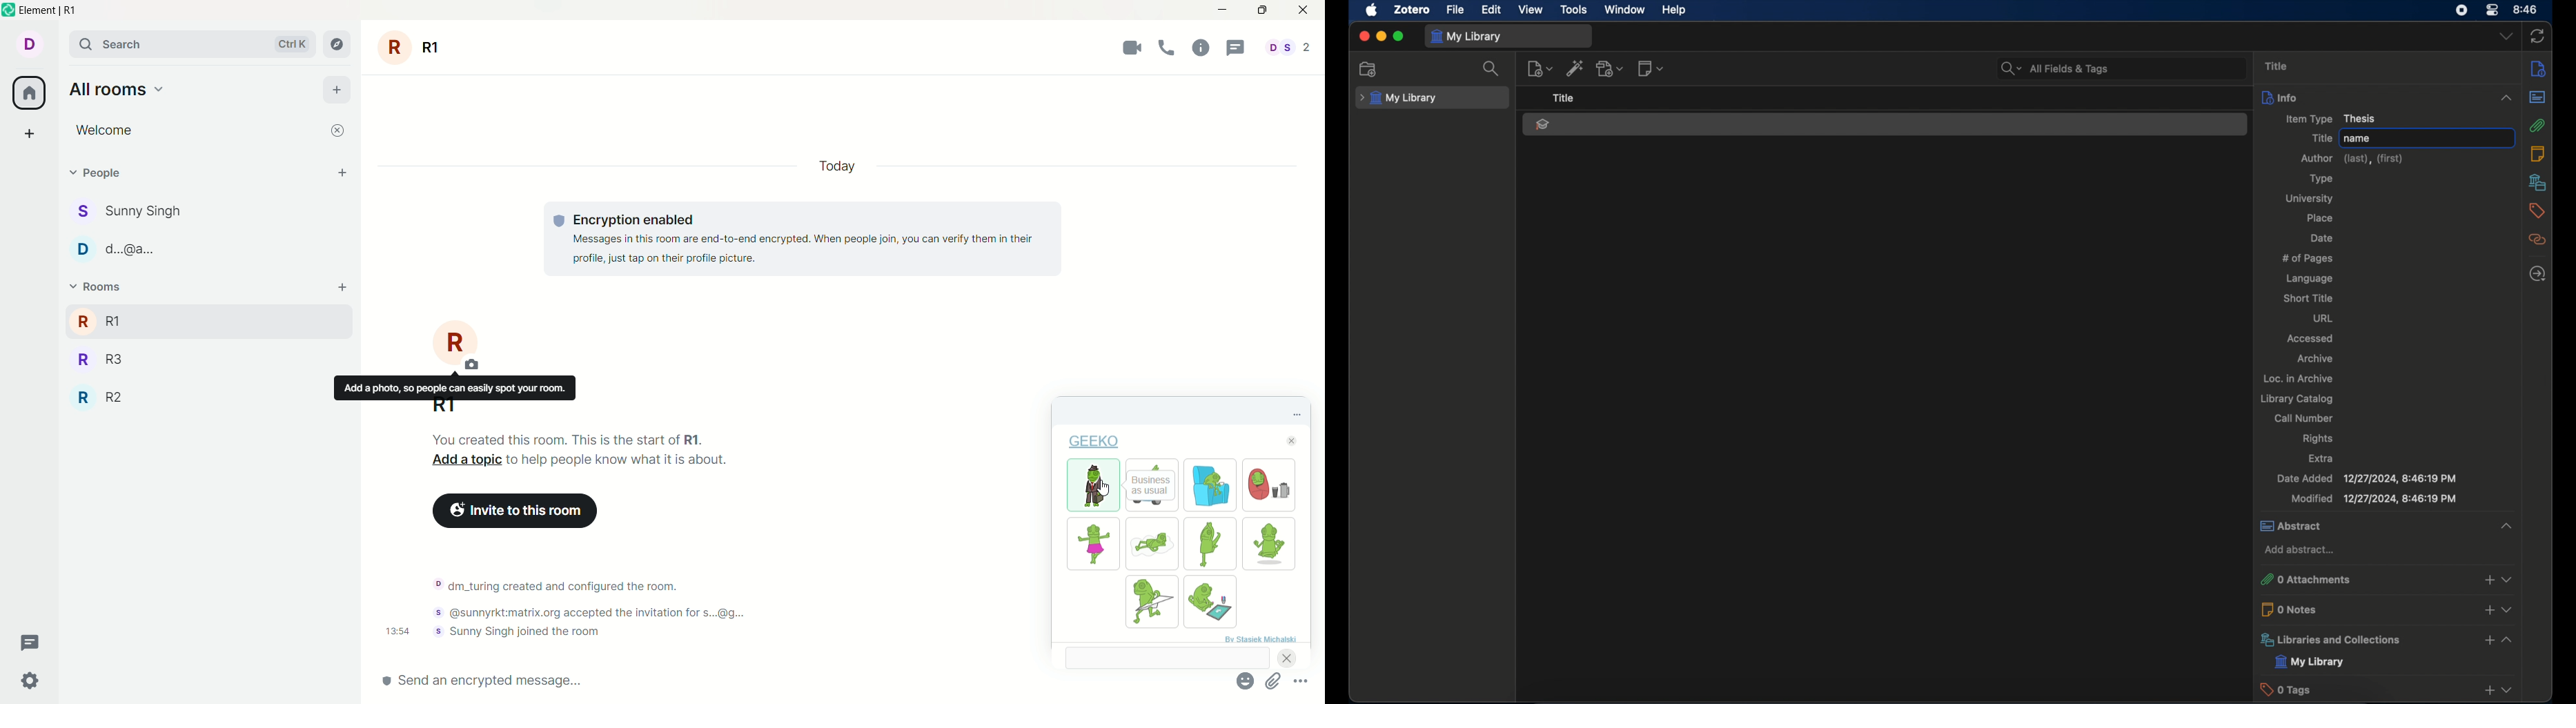 Image resolution: width=2576 pixels, height=728 pixels. I want to click on new item, so click(1540, 69).